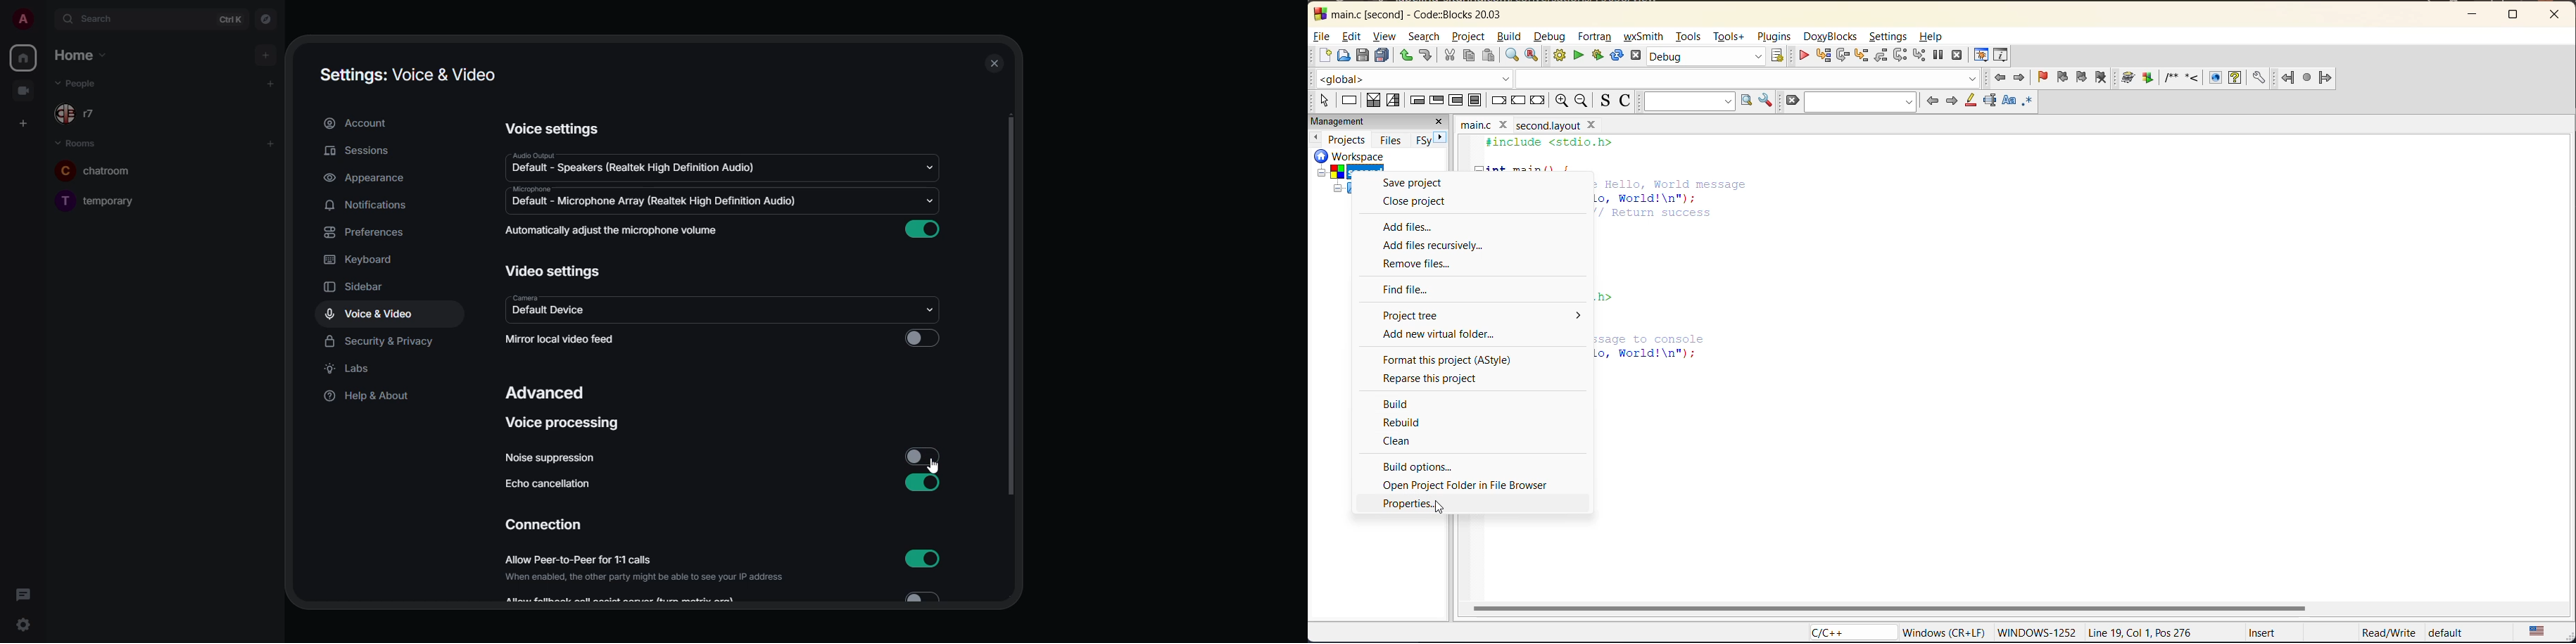 The image size is (2576, 644). What do you see at coordinates (1411, 505) in the screenshot?
I see `properties` at bounding box center [1411, 505].